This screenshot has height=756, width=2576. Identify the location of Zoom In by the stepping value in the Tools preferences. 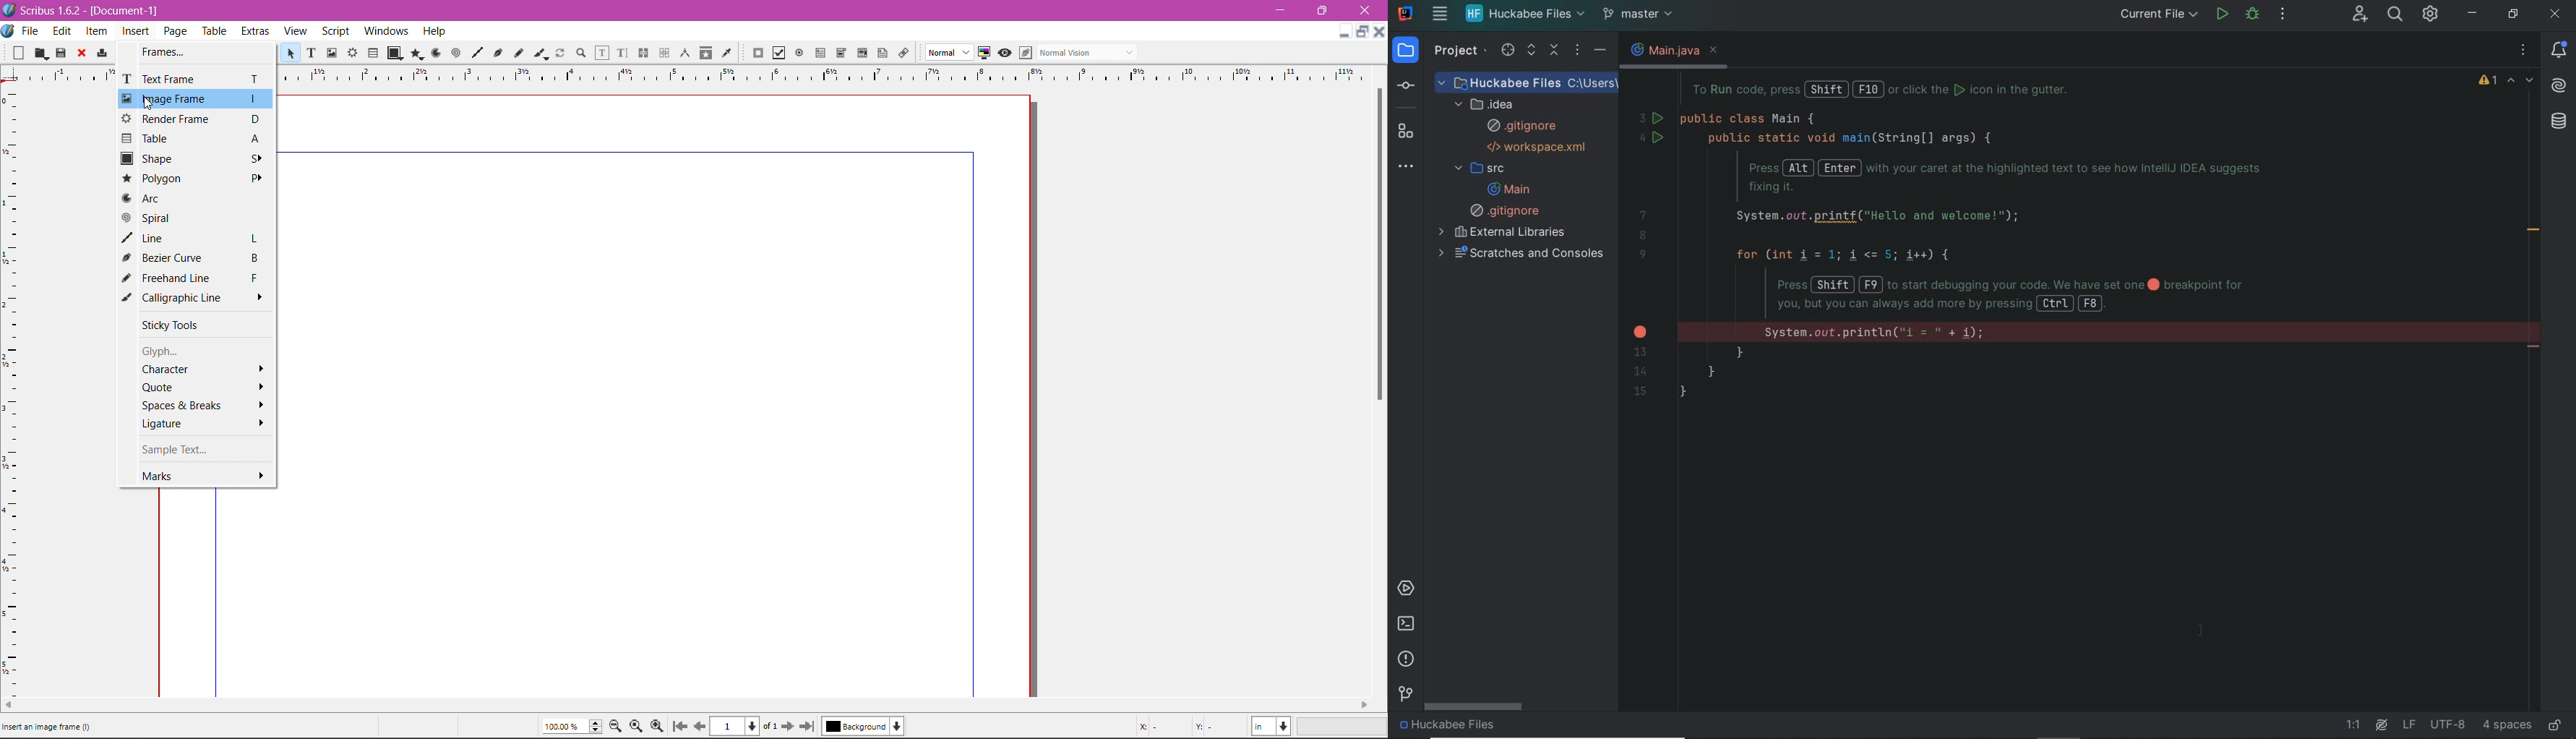
(658, 726).